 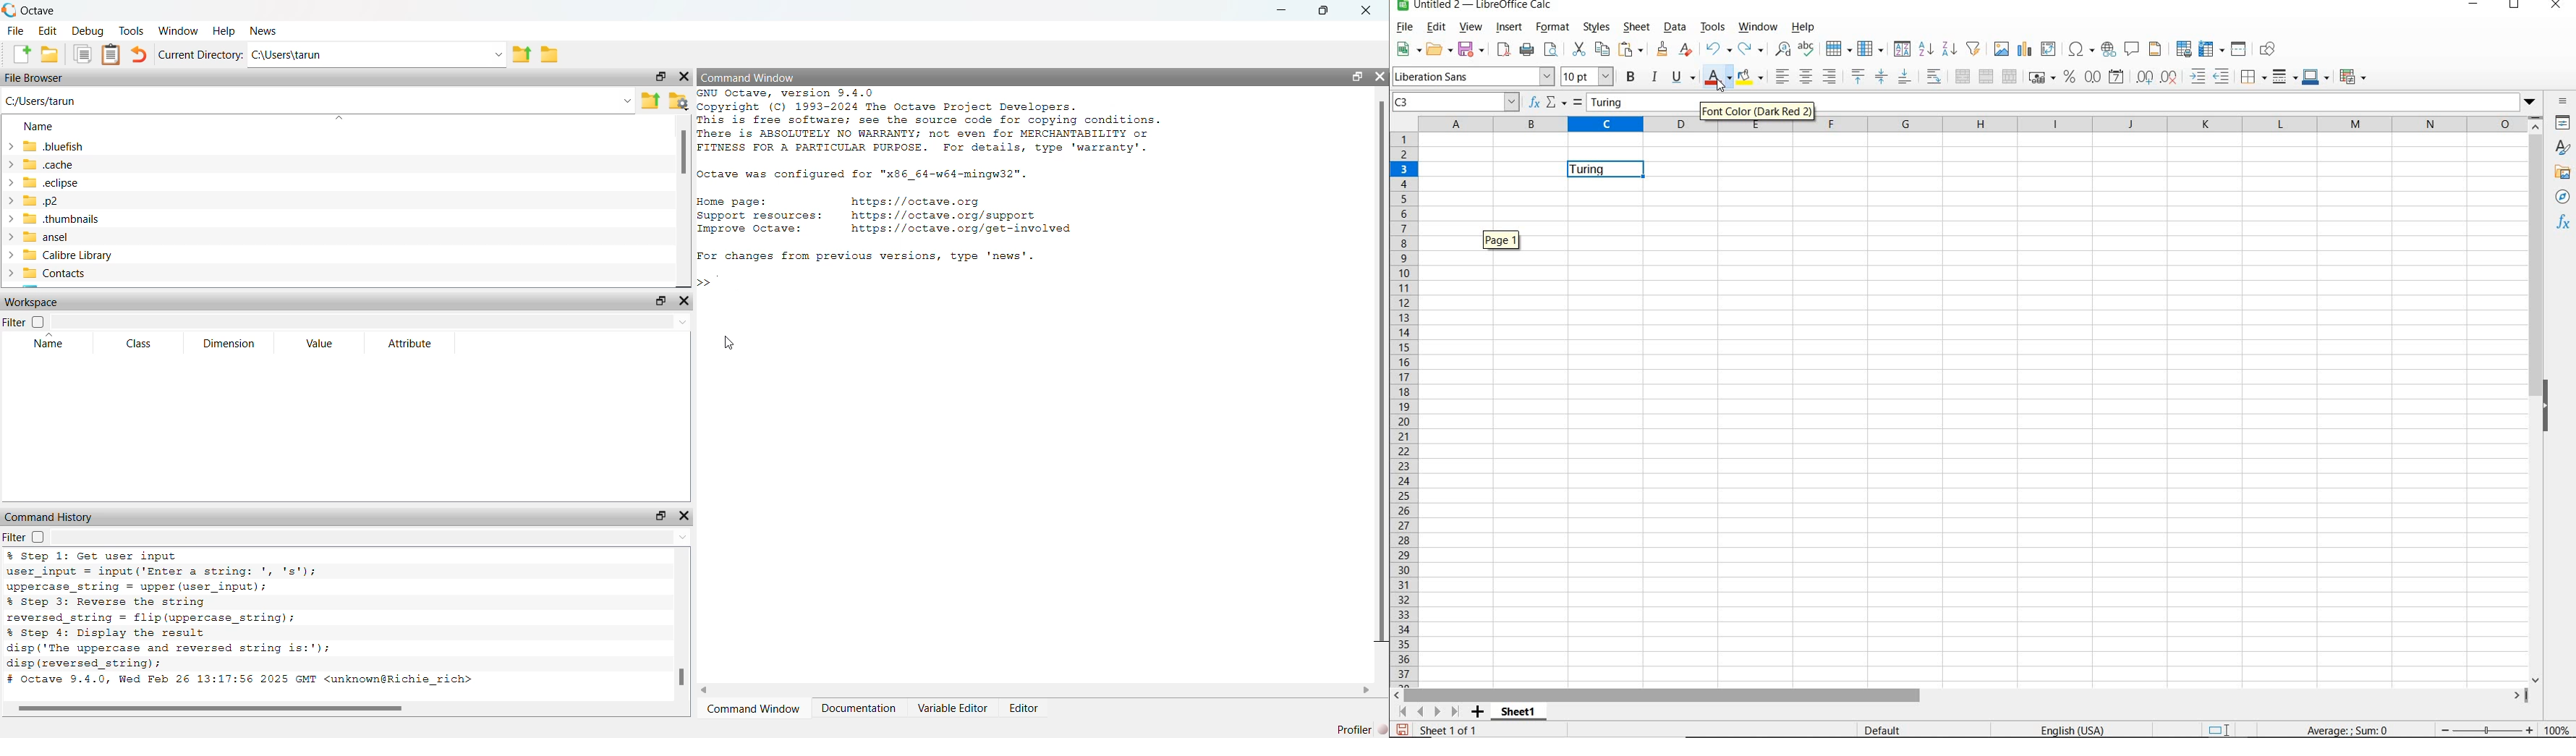 What do you see at coordinates (2354, 77) in the screenshot?
I see `CONDITIONAL` at bounding box center [2354, 77].